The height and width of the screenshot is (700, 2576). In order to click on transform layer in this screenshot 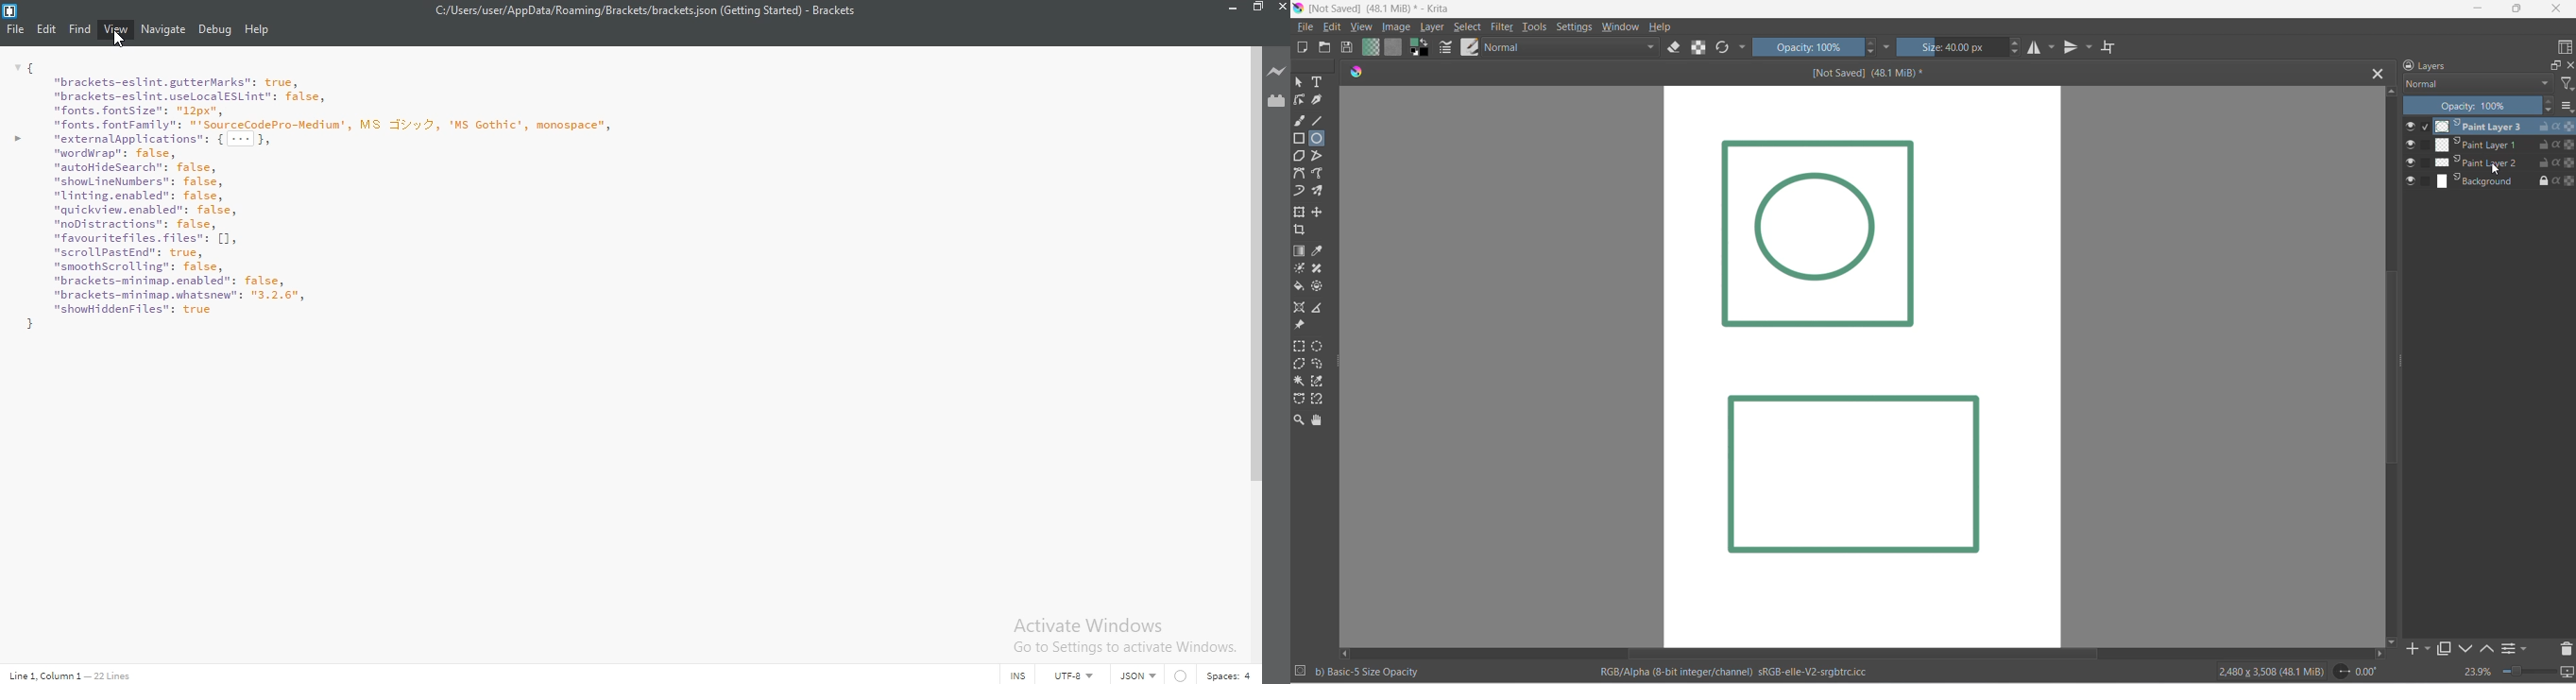, I will do `click(1299, 211)`.